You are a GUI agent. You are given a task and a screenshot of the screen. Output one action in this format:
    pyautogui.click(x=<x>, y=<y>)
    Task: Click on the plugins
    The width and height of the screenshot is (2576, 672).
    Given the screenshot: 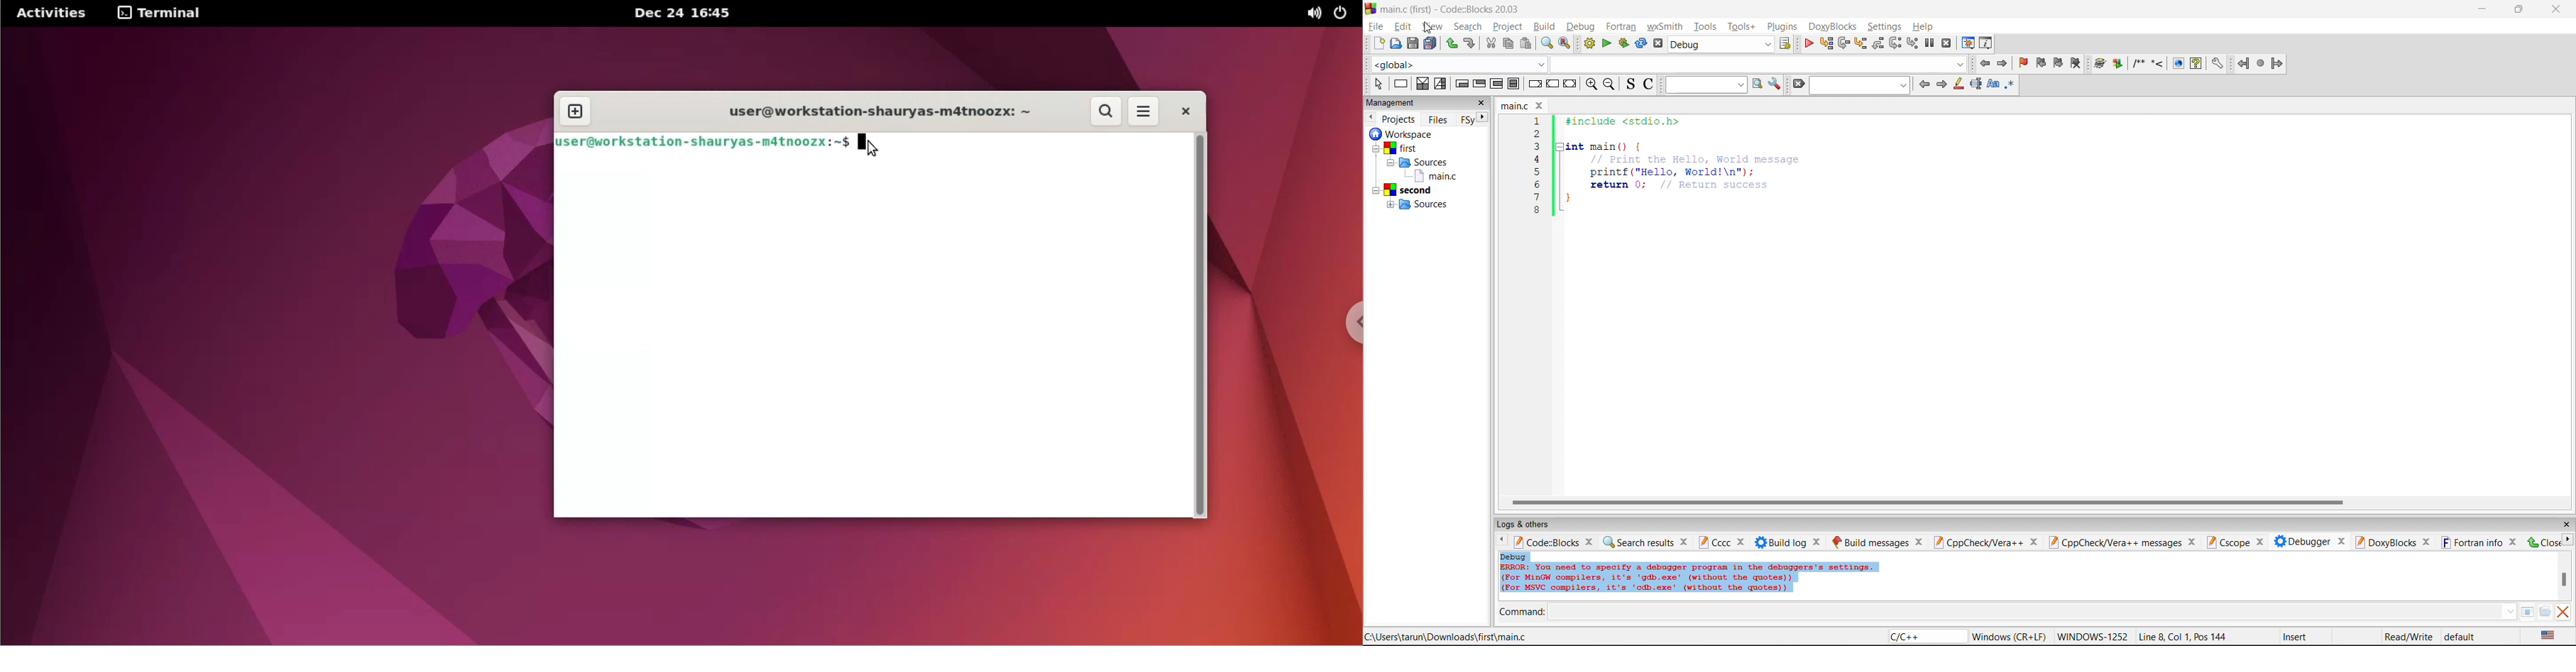 What is the action you would take?
    pyautogui.click(x=1786, y=27)
    